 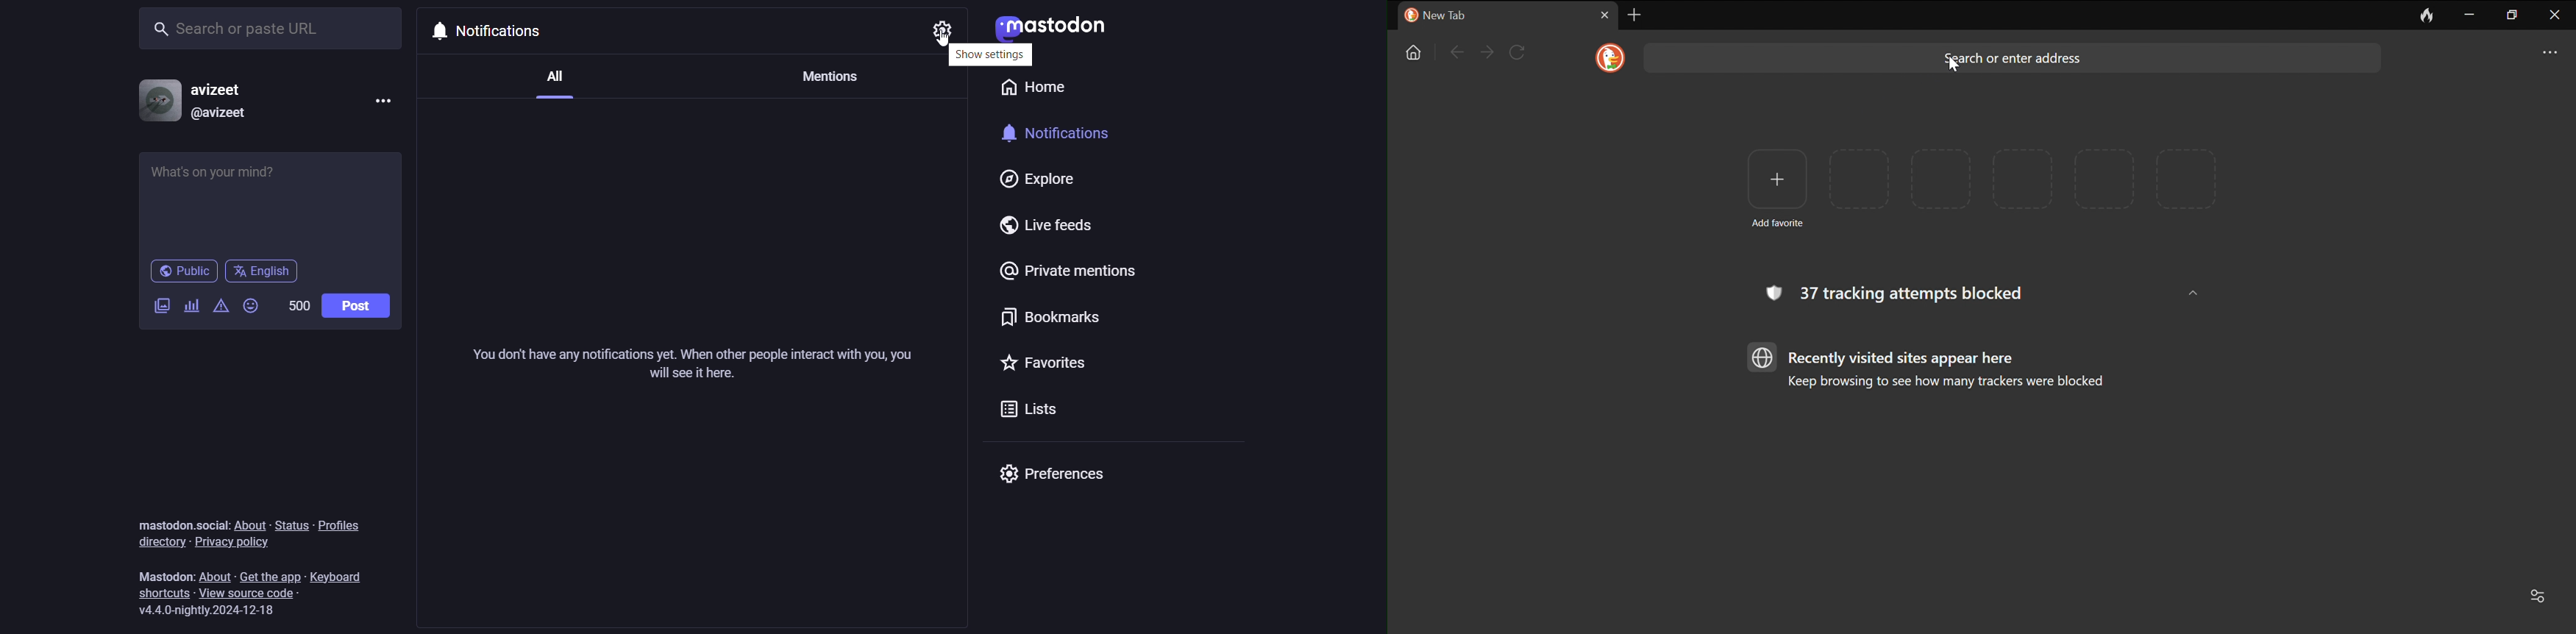 I want to click on browser logo, so click(x=1763, y=357).